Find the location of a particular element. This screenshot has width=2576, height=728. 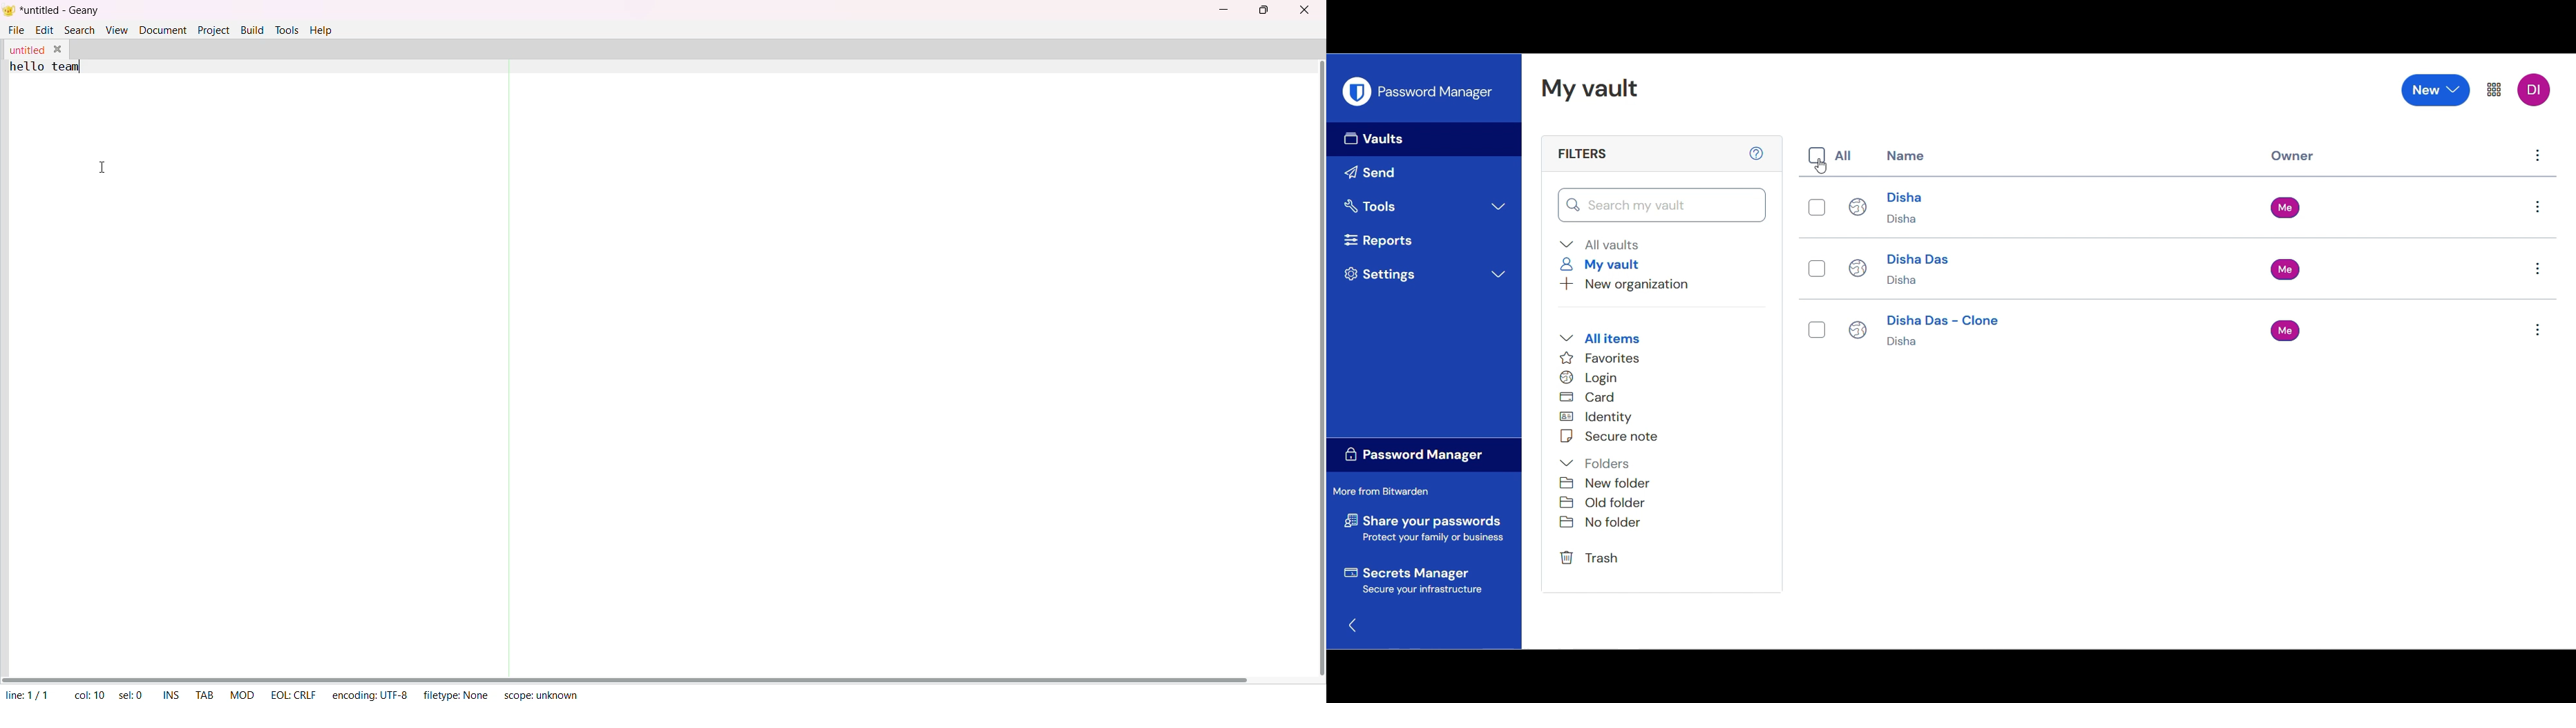

Collapse folders is located at coordinates (1597, 463).